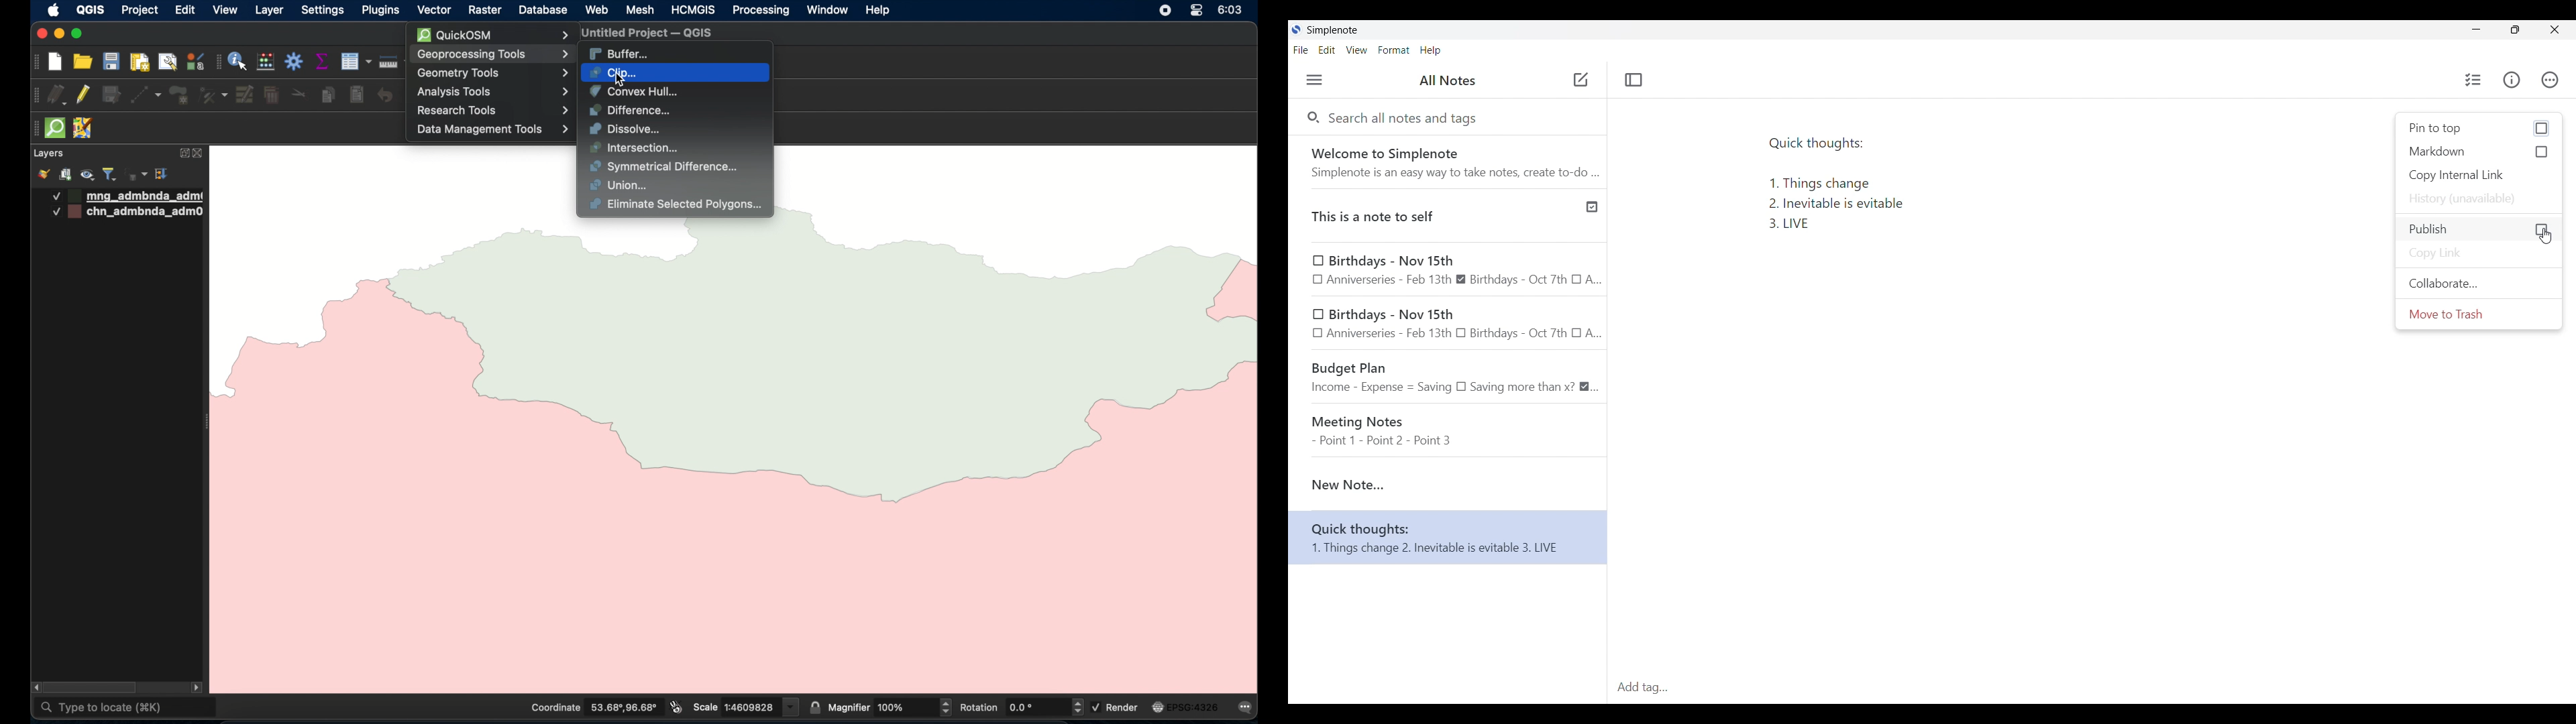 This screenshot has height=728, width=2576. I want to click on layer 2, so click(129, 213).